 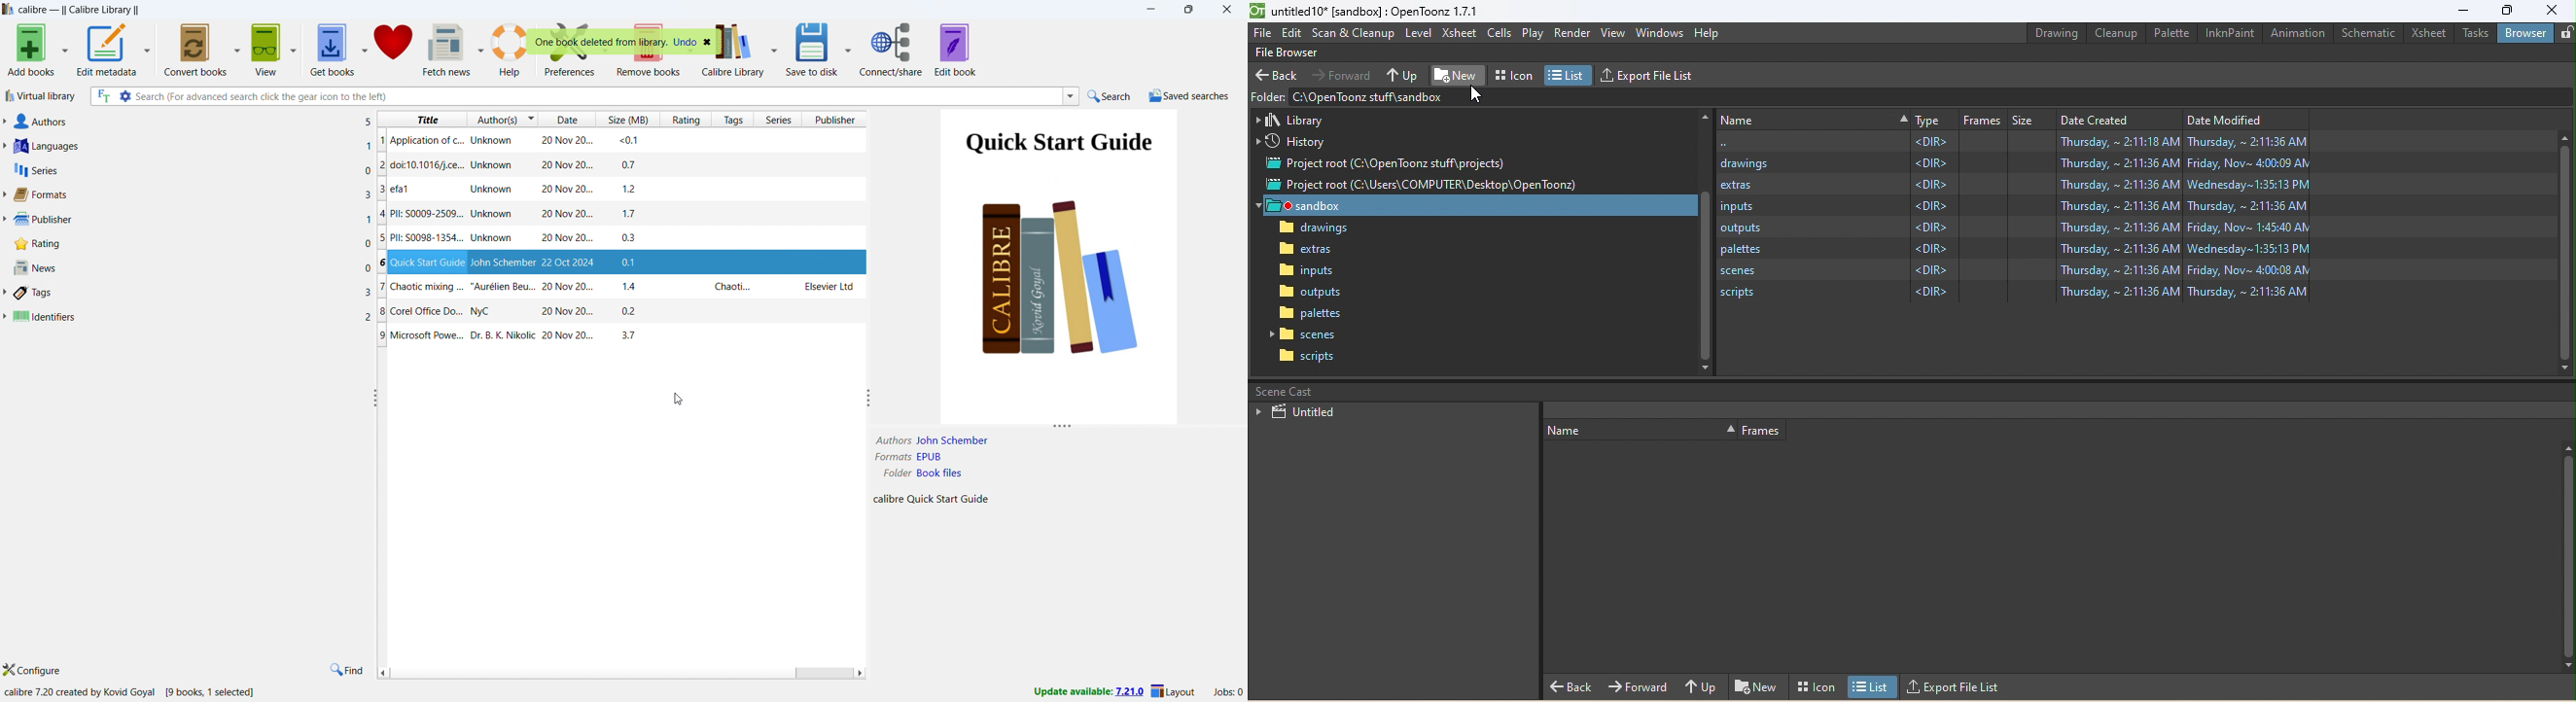 What do you see at coordinates (625, 239) in the screenshot?
I see `PII: S0098-1354...` at bounding box center [625, 239].